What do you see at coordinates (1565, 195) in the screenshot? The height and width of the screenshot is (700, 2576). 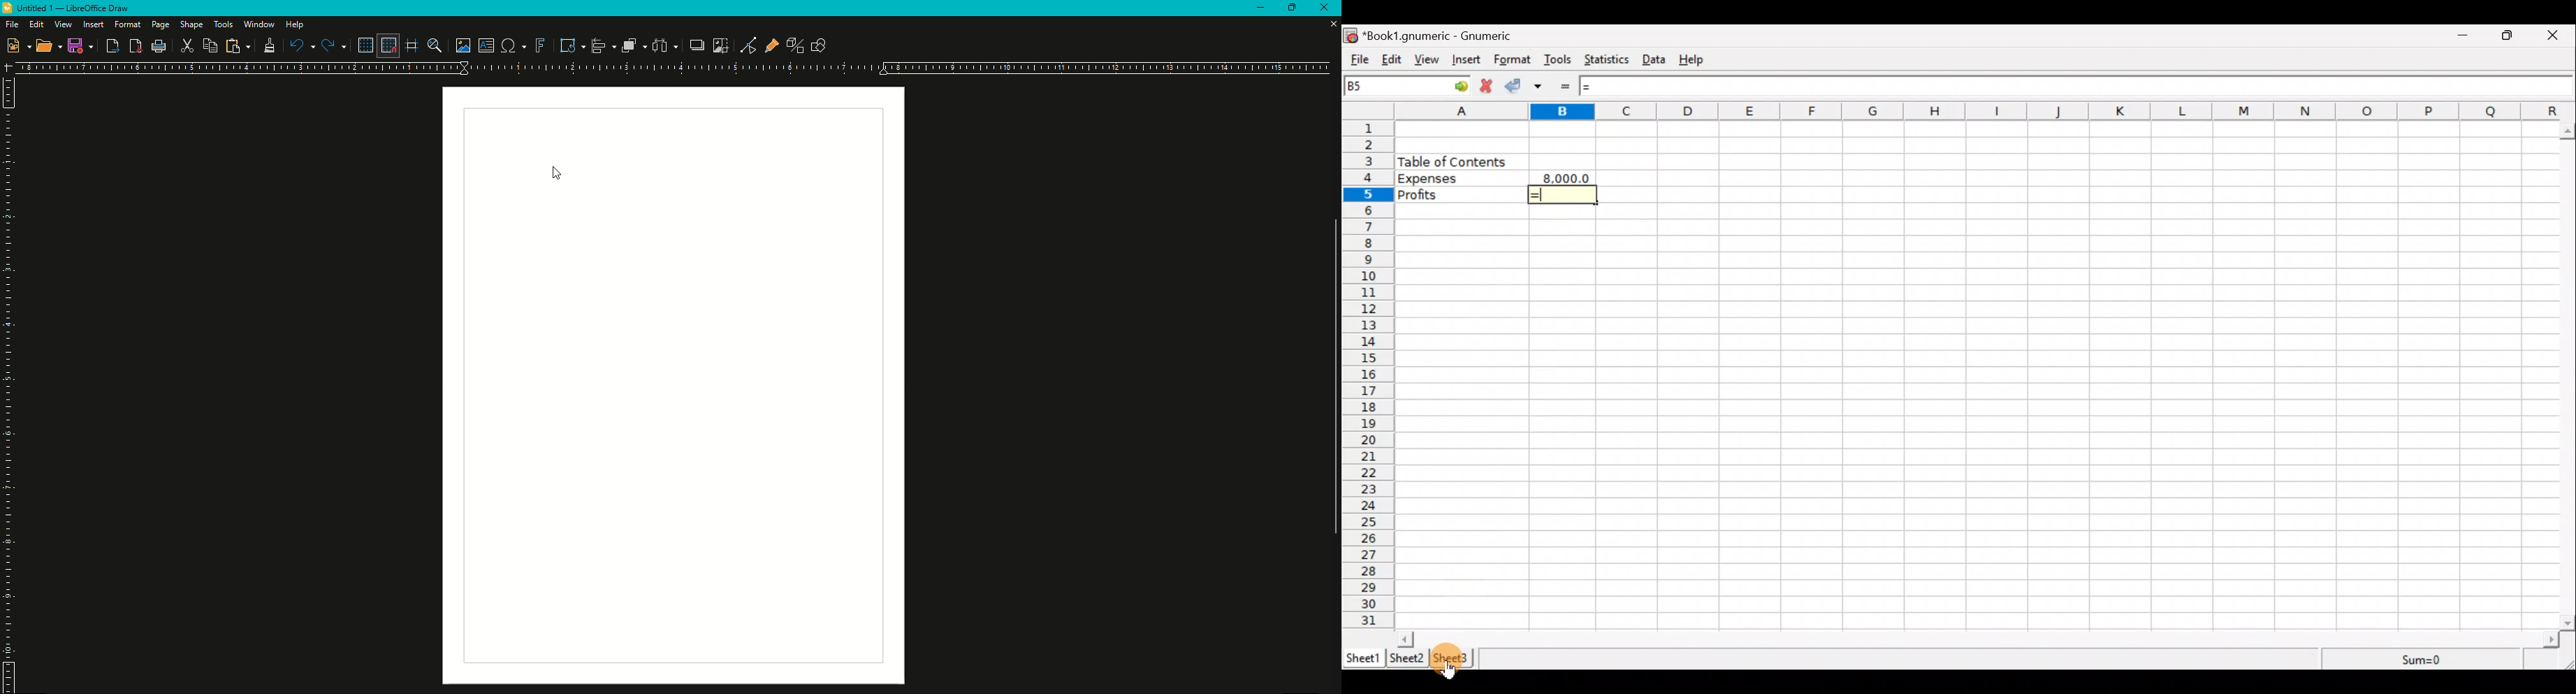 I see `=` at bounding box center [1565, 195].